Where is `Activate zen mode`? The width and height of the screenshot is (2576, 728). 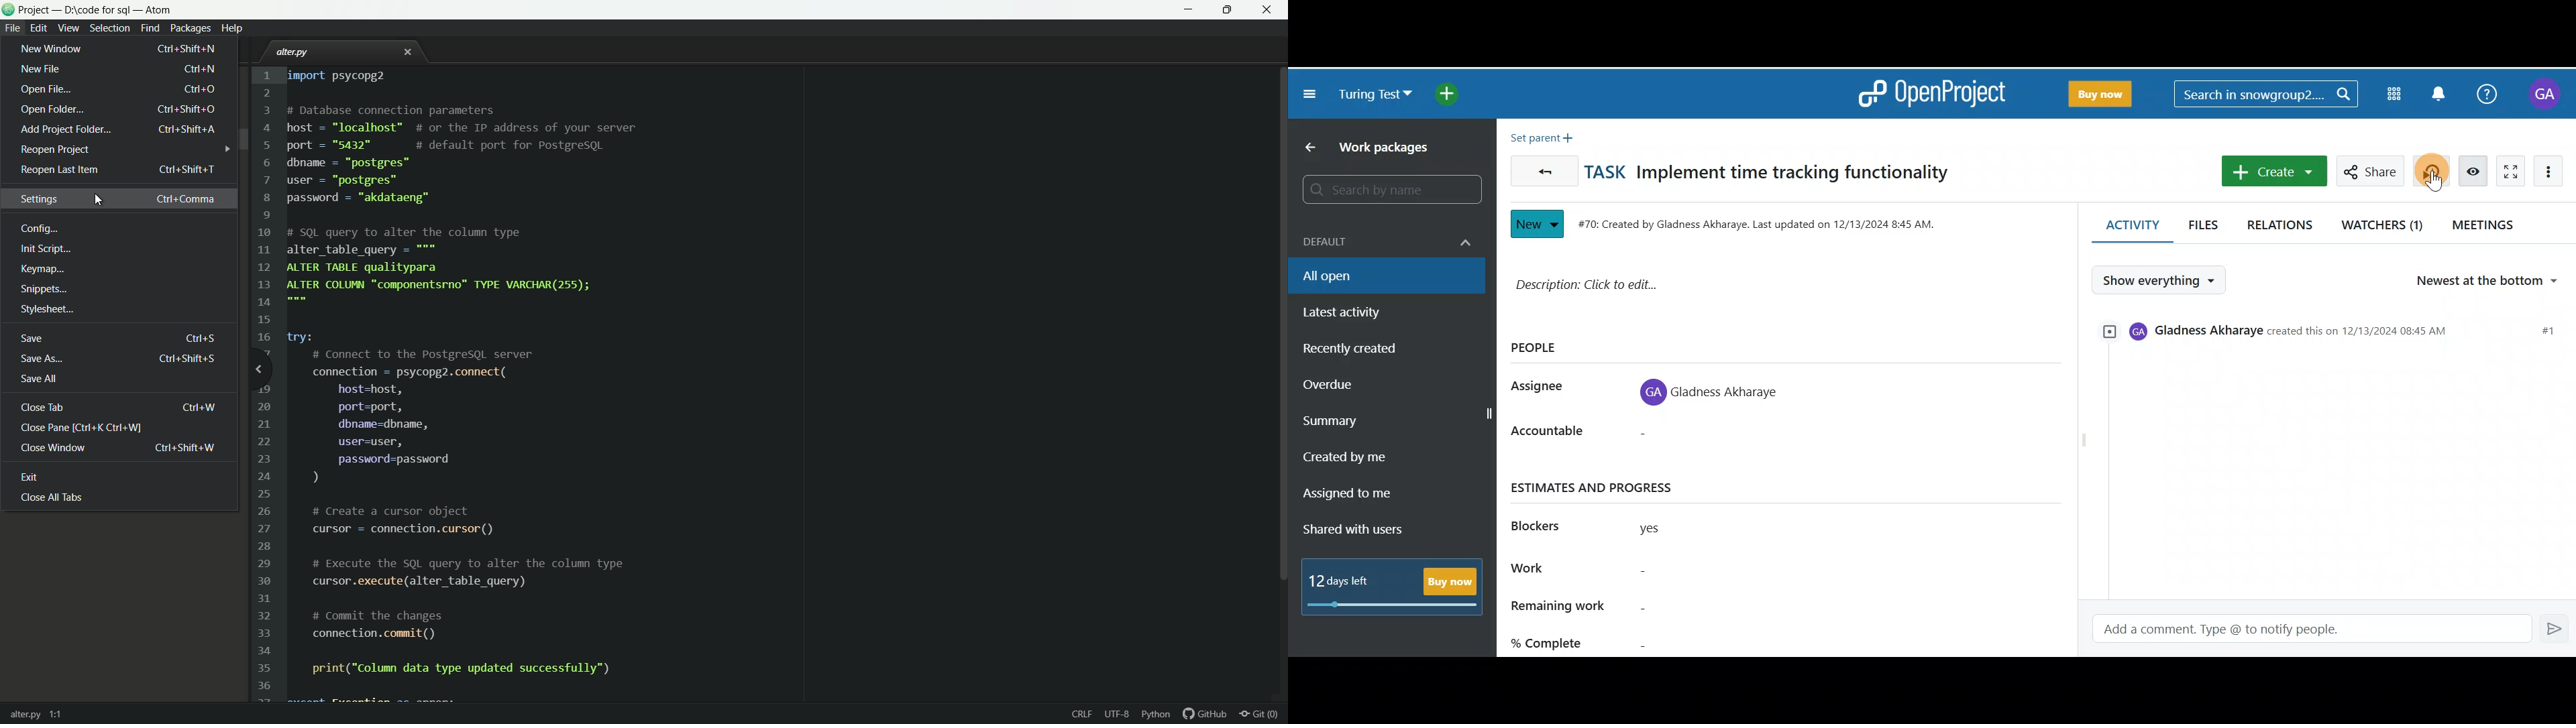
Activate zen mode is located at coordinates (2507, 169).